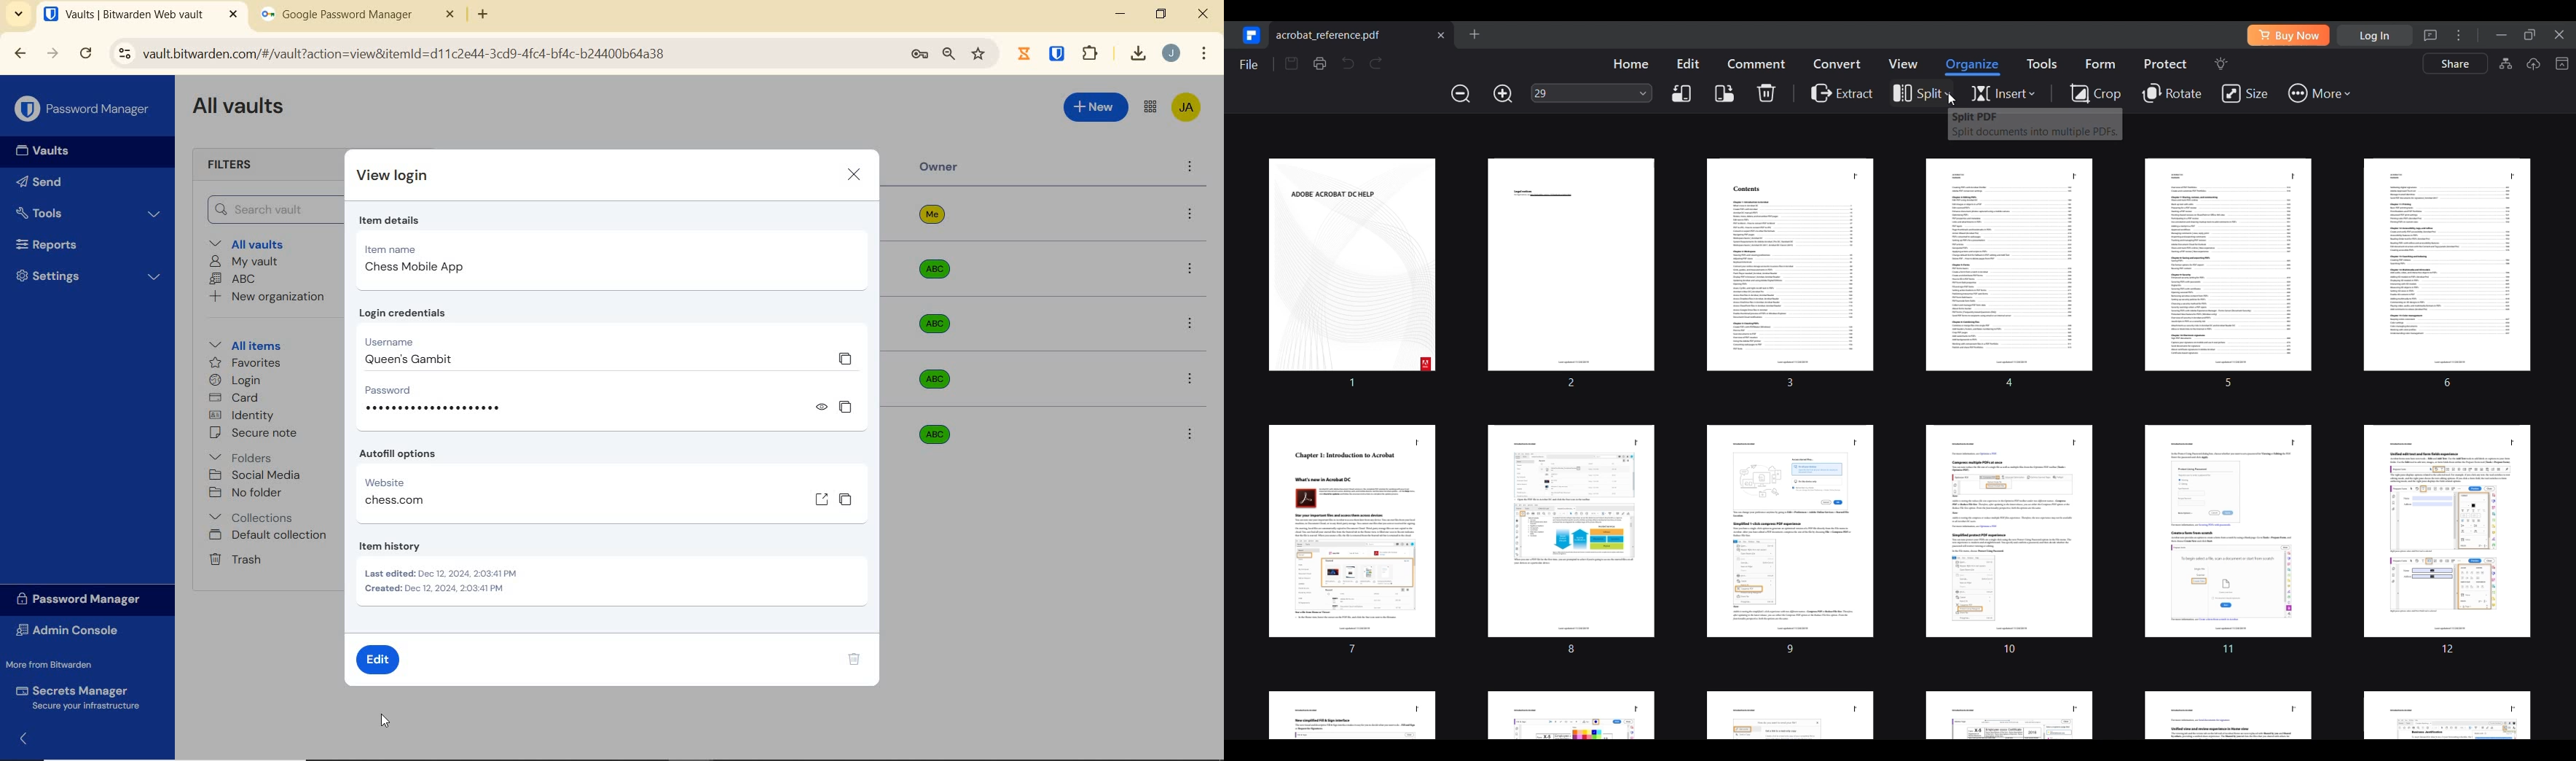 The width and height of the screenshot is (2576, 784). What do you see at coordinates (410, 546) in the screenshot?
I see `item history` at bounding box center [410, 546].